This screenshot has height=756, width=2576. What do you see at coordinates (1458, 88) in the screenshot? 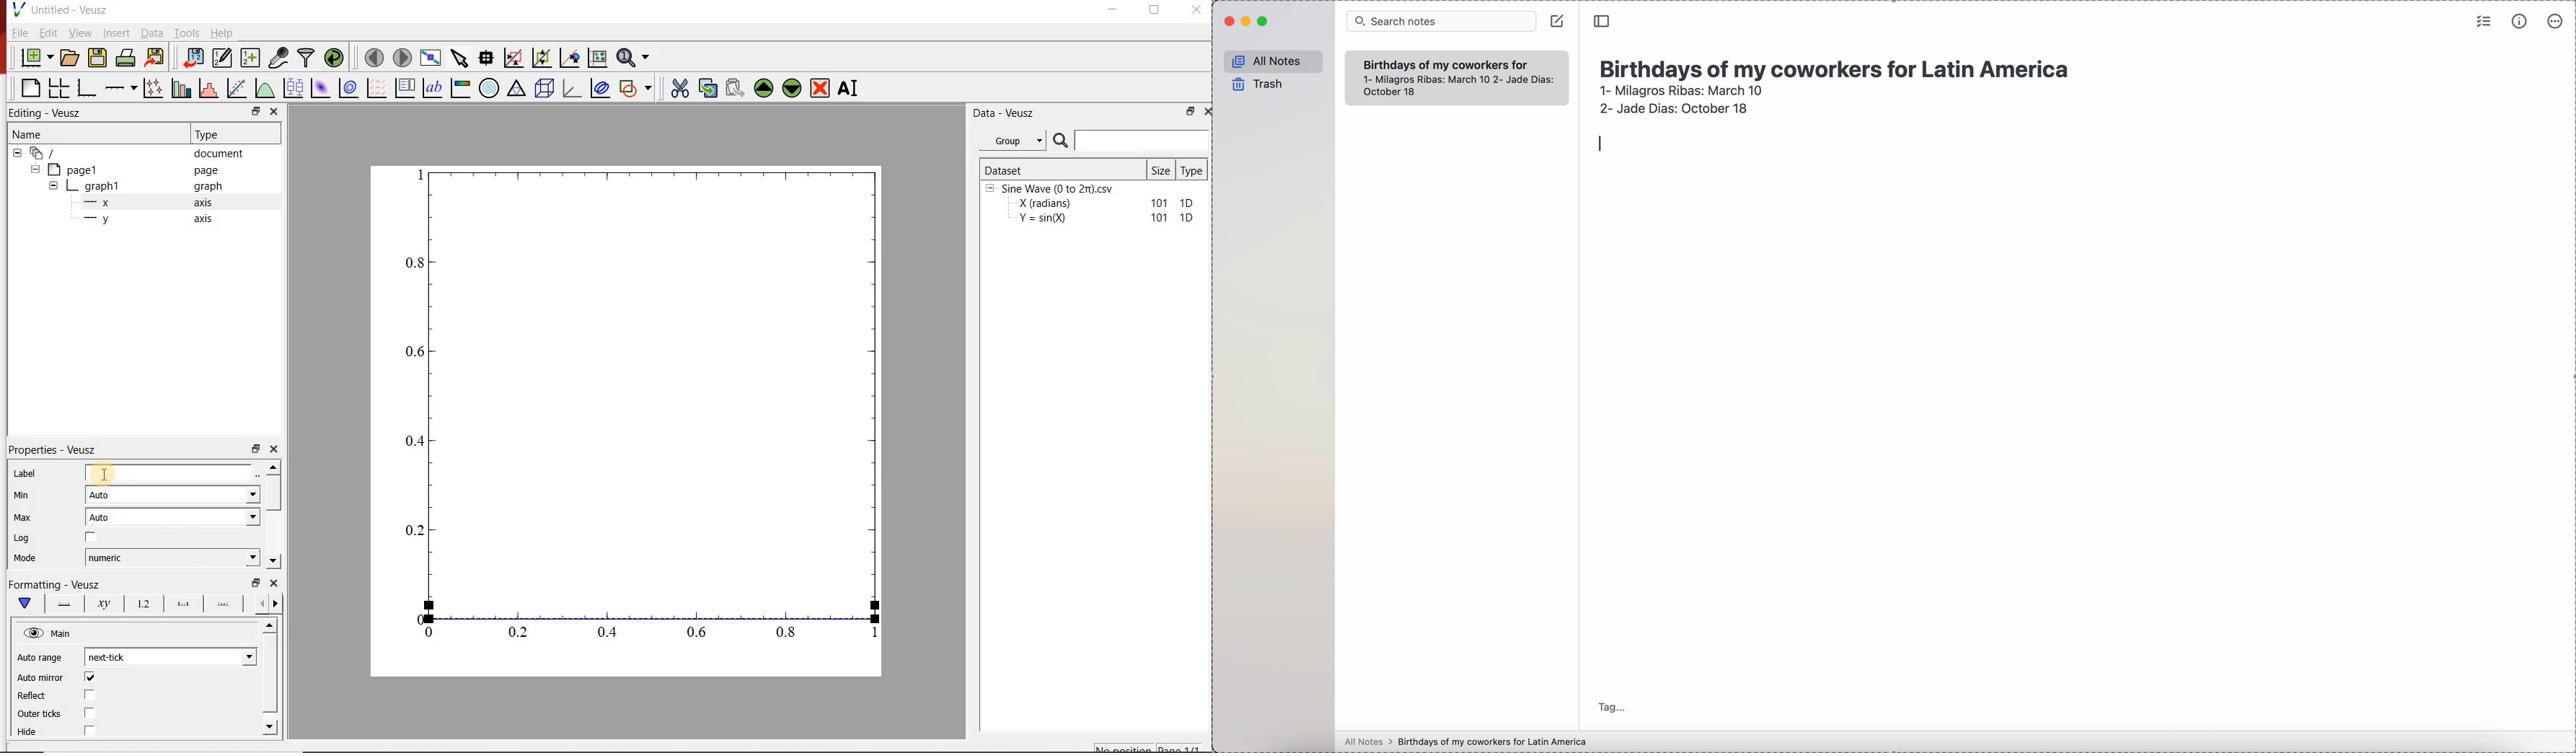
I see `1- Milagros Ribas: March 10 2- Jade Dias: October 18` at bounding box center [1458, 88].